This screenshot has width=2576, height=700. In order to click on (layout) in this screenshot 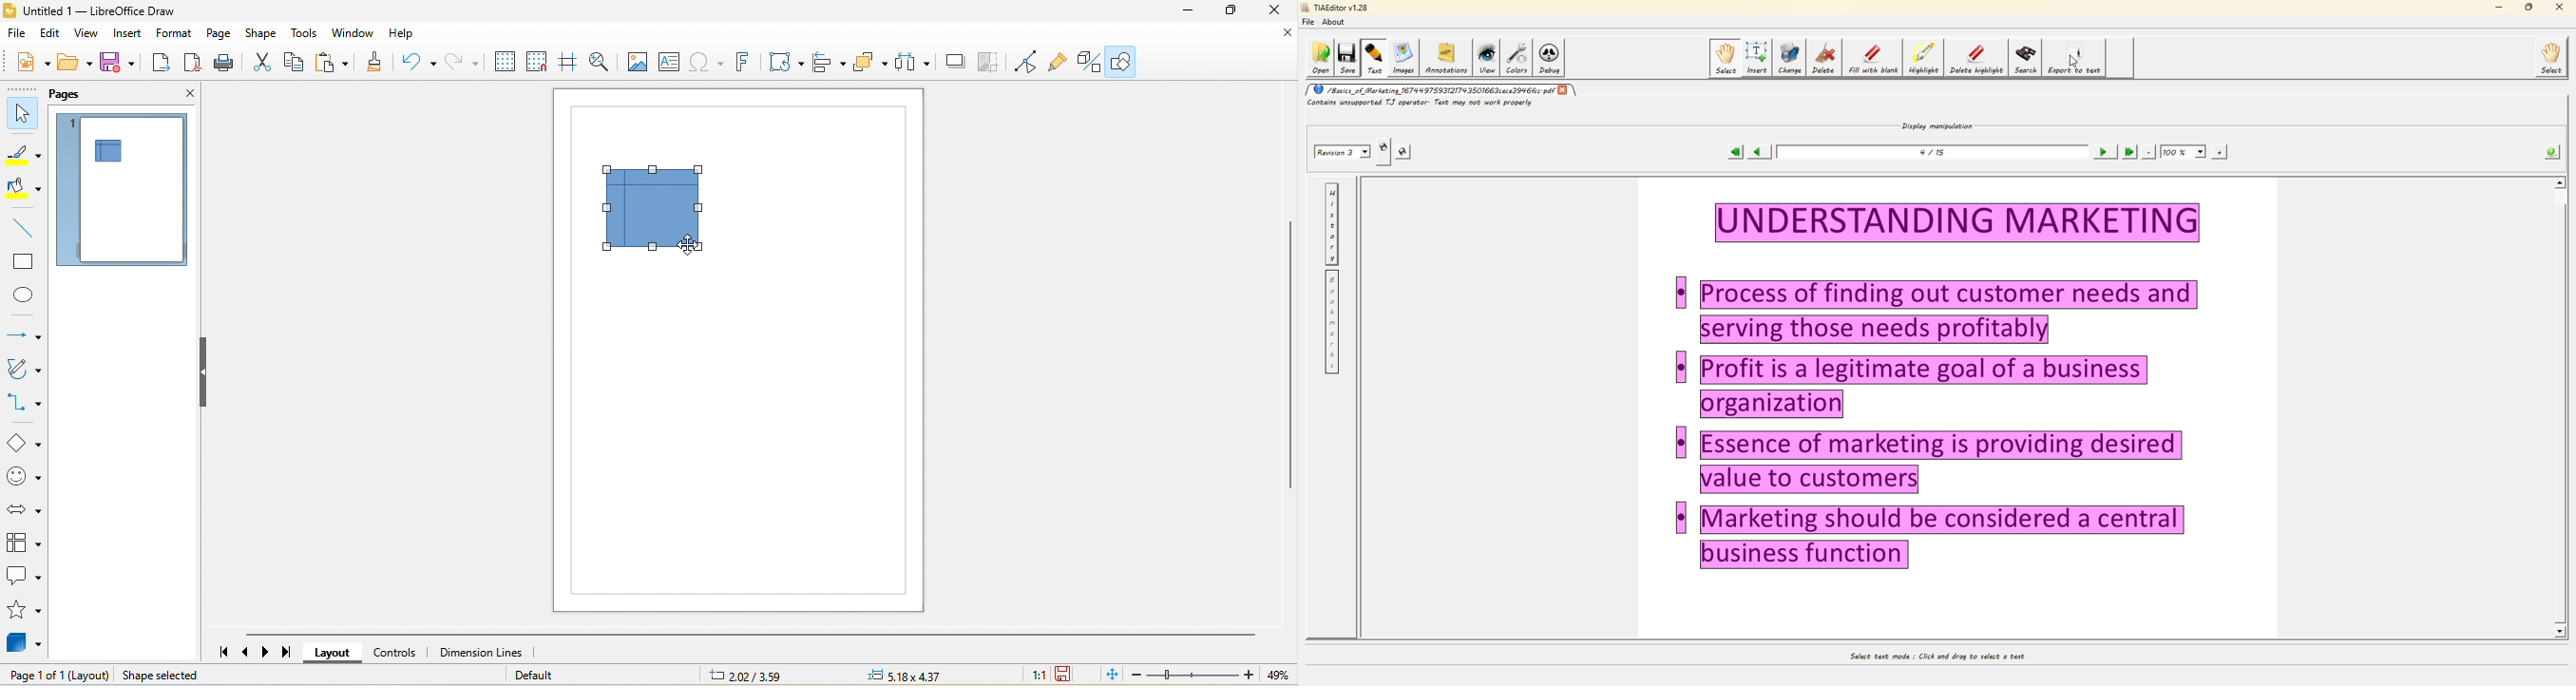, I will do `click(90, 676)`.